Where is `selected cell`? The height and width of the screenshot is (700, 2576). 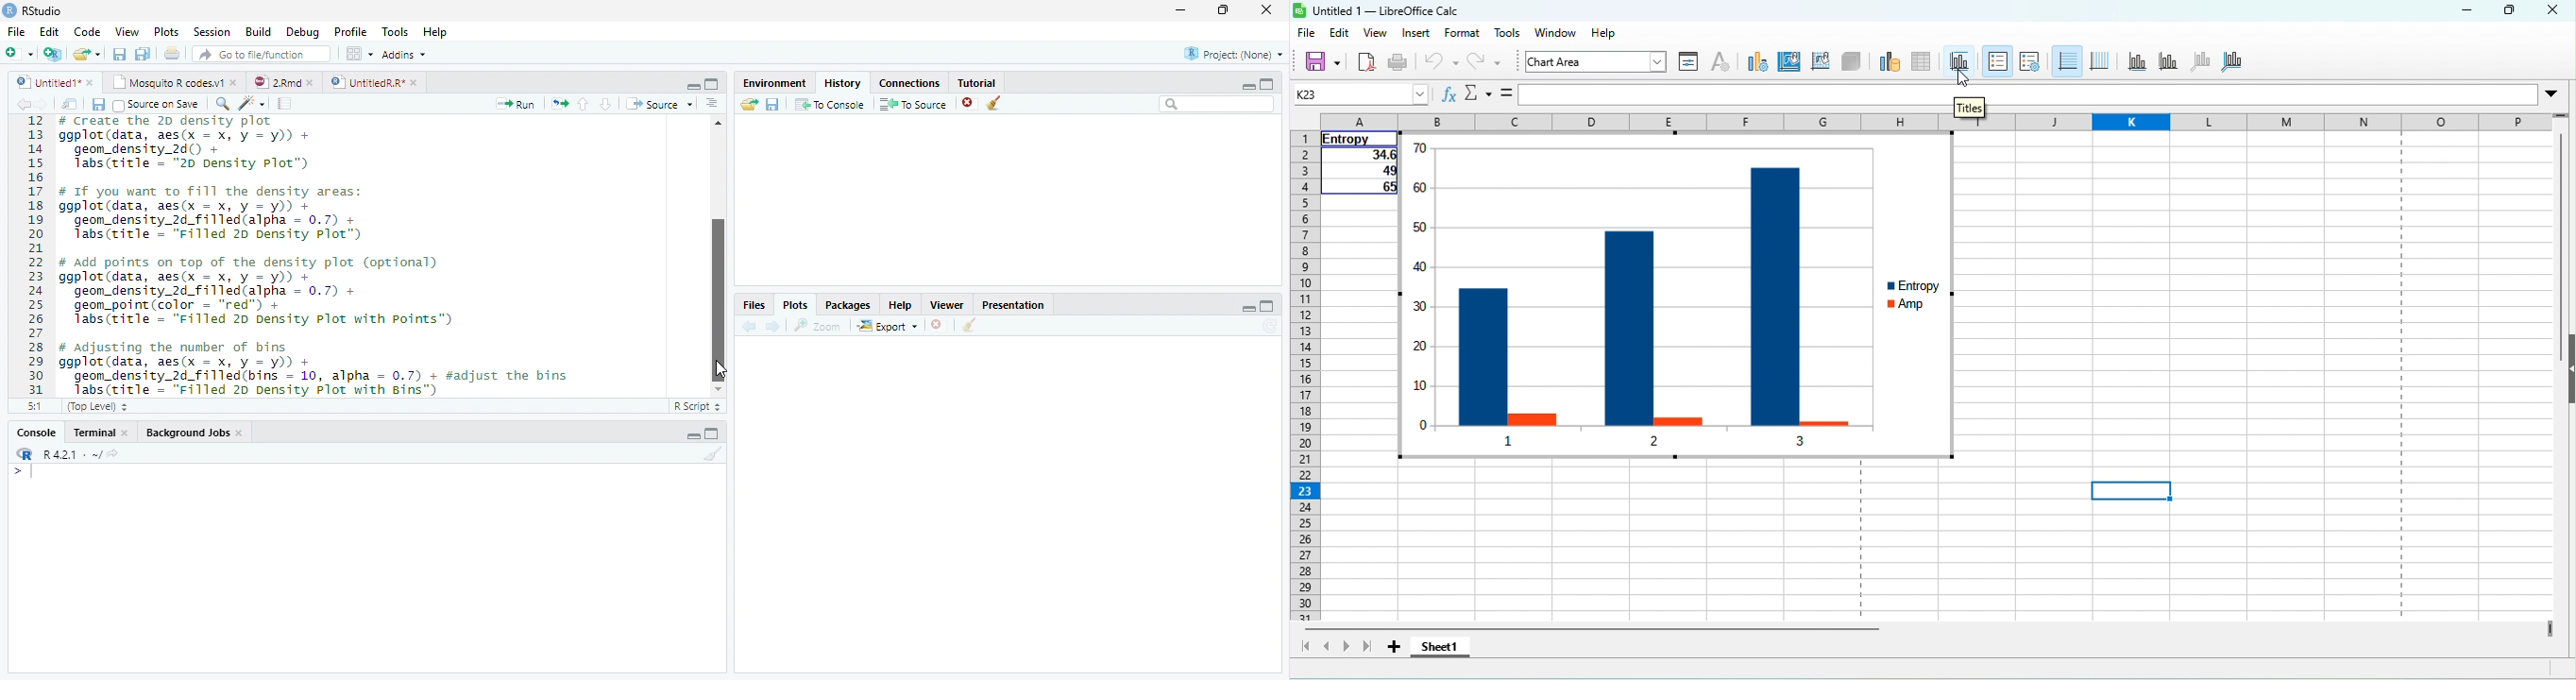
selected cell is located at coordinates (2131, 491).